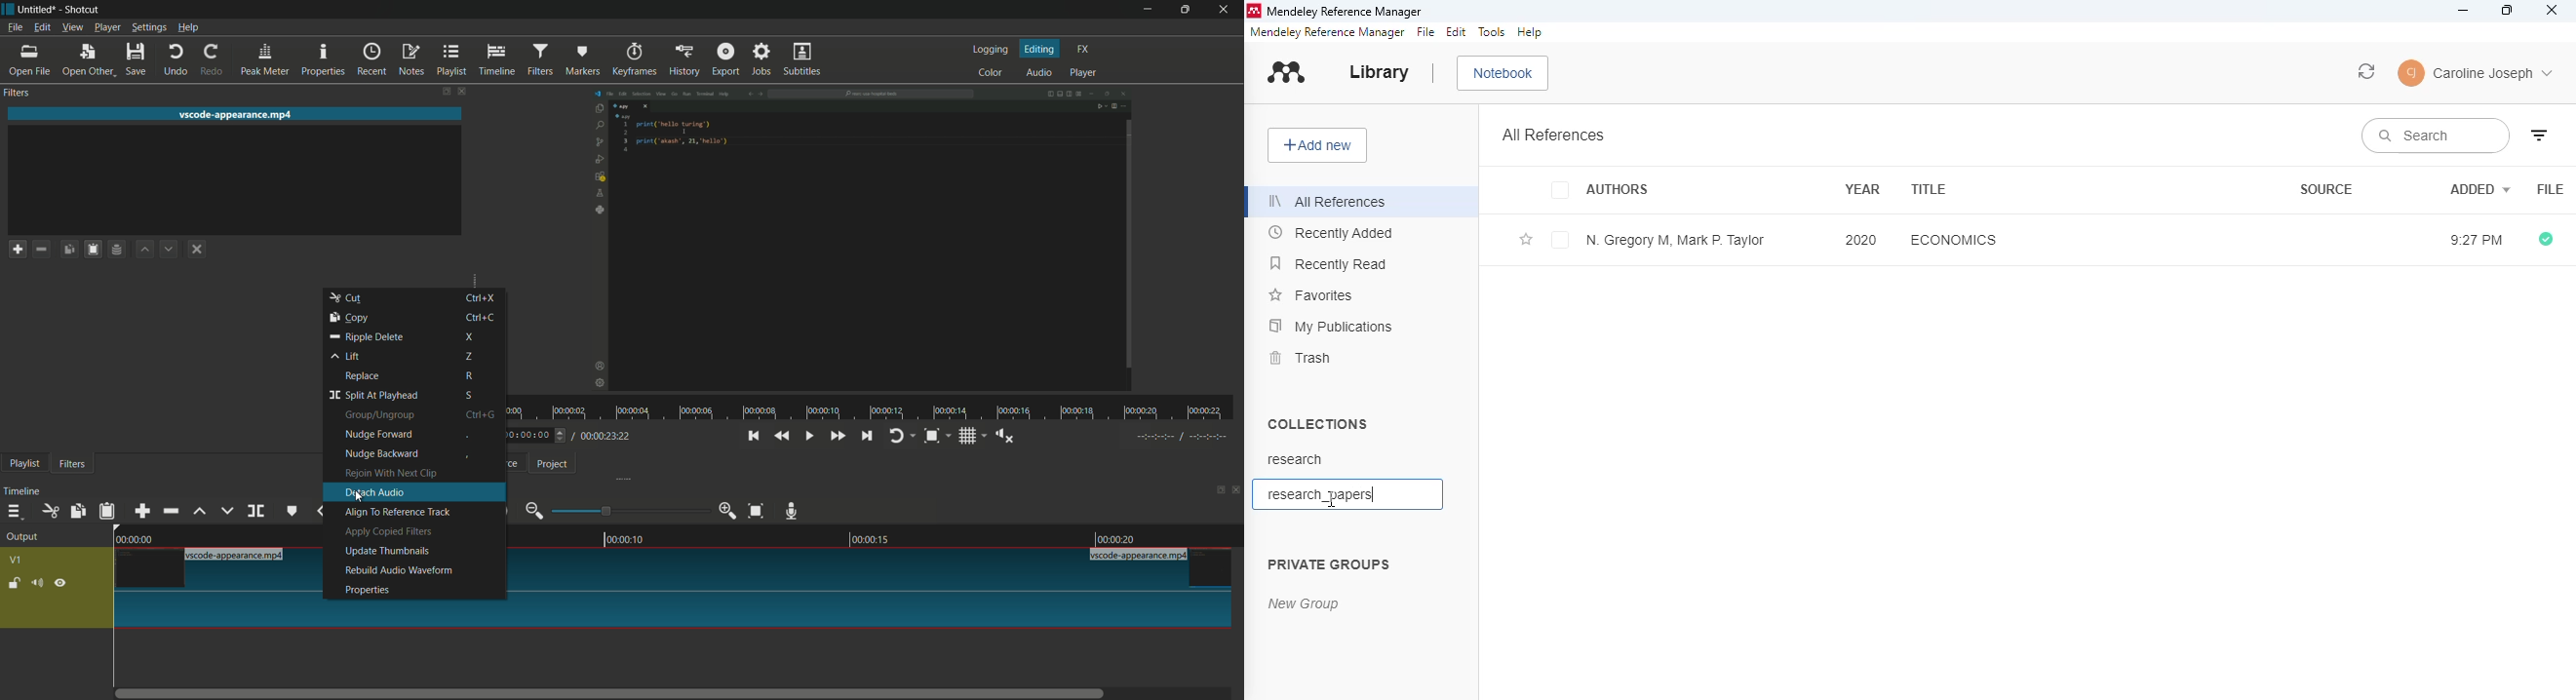 The width and height of the screenshot is (2576, 700). I want to click on edit, so click(1458, 33).